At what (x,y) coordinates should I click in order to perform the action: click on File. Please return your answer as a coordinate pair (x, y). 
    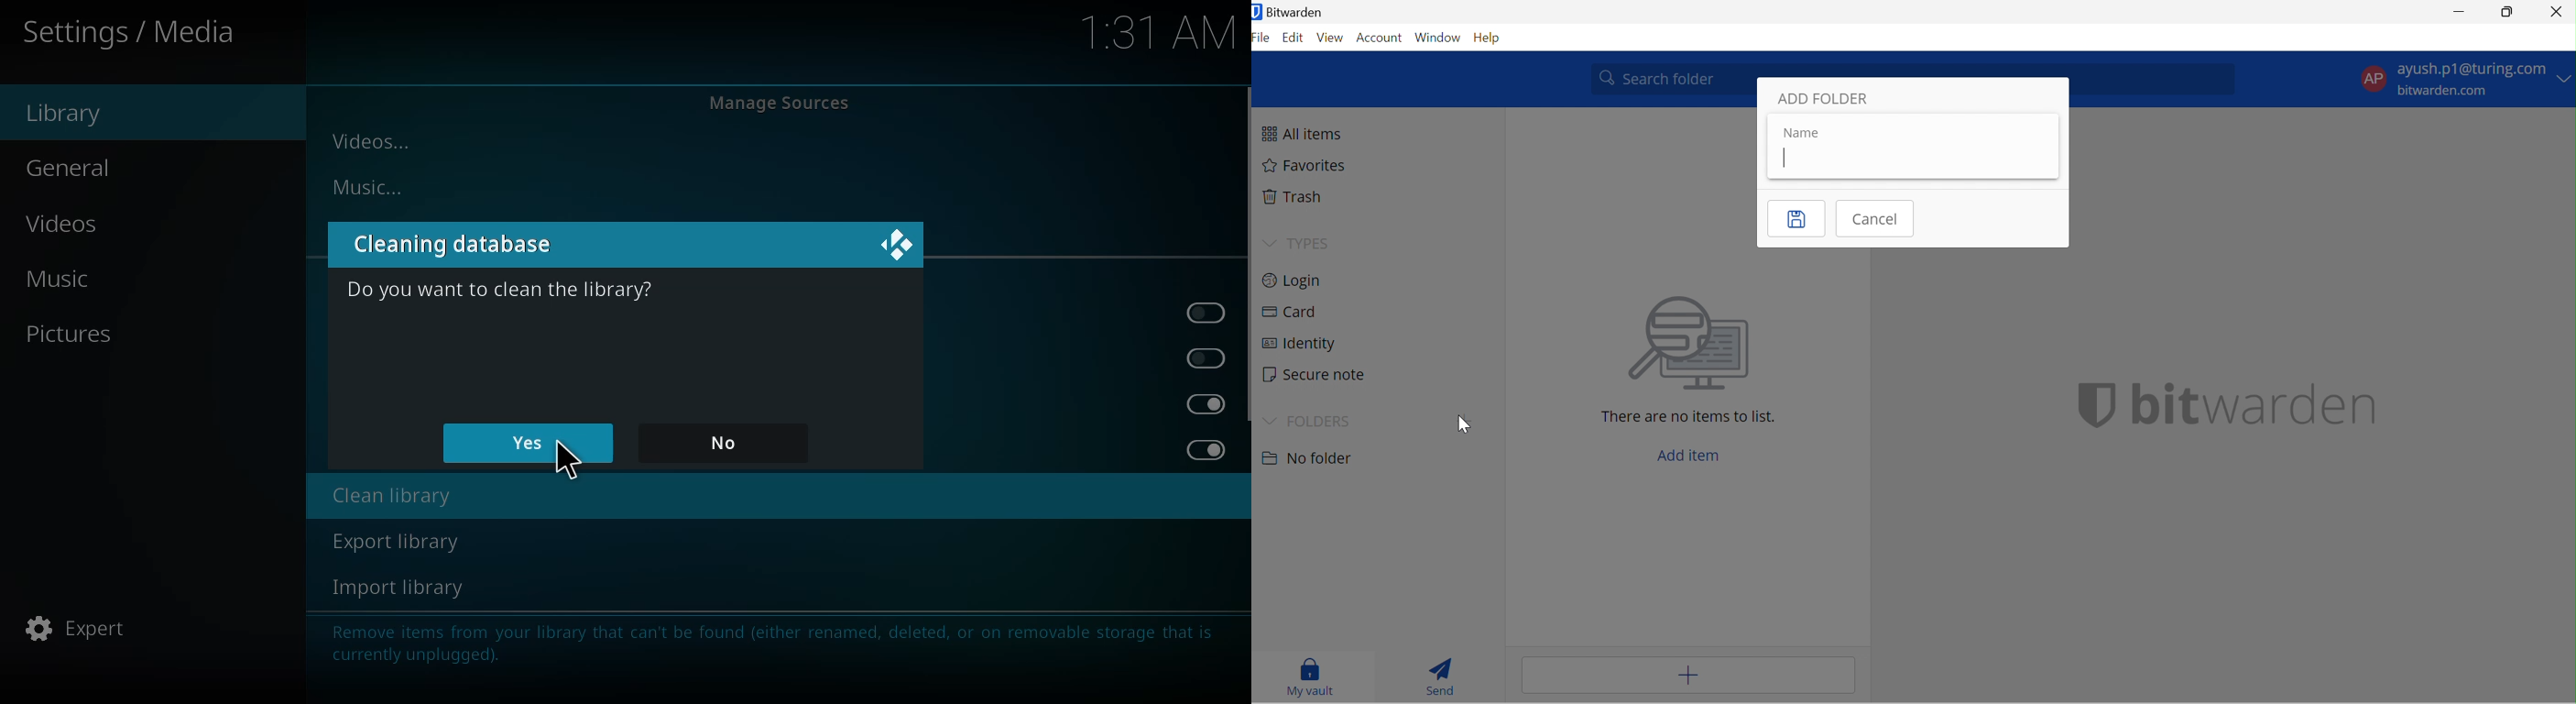
    Looking at the image, I should click on (1263, 38).